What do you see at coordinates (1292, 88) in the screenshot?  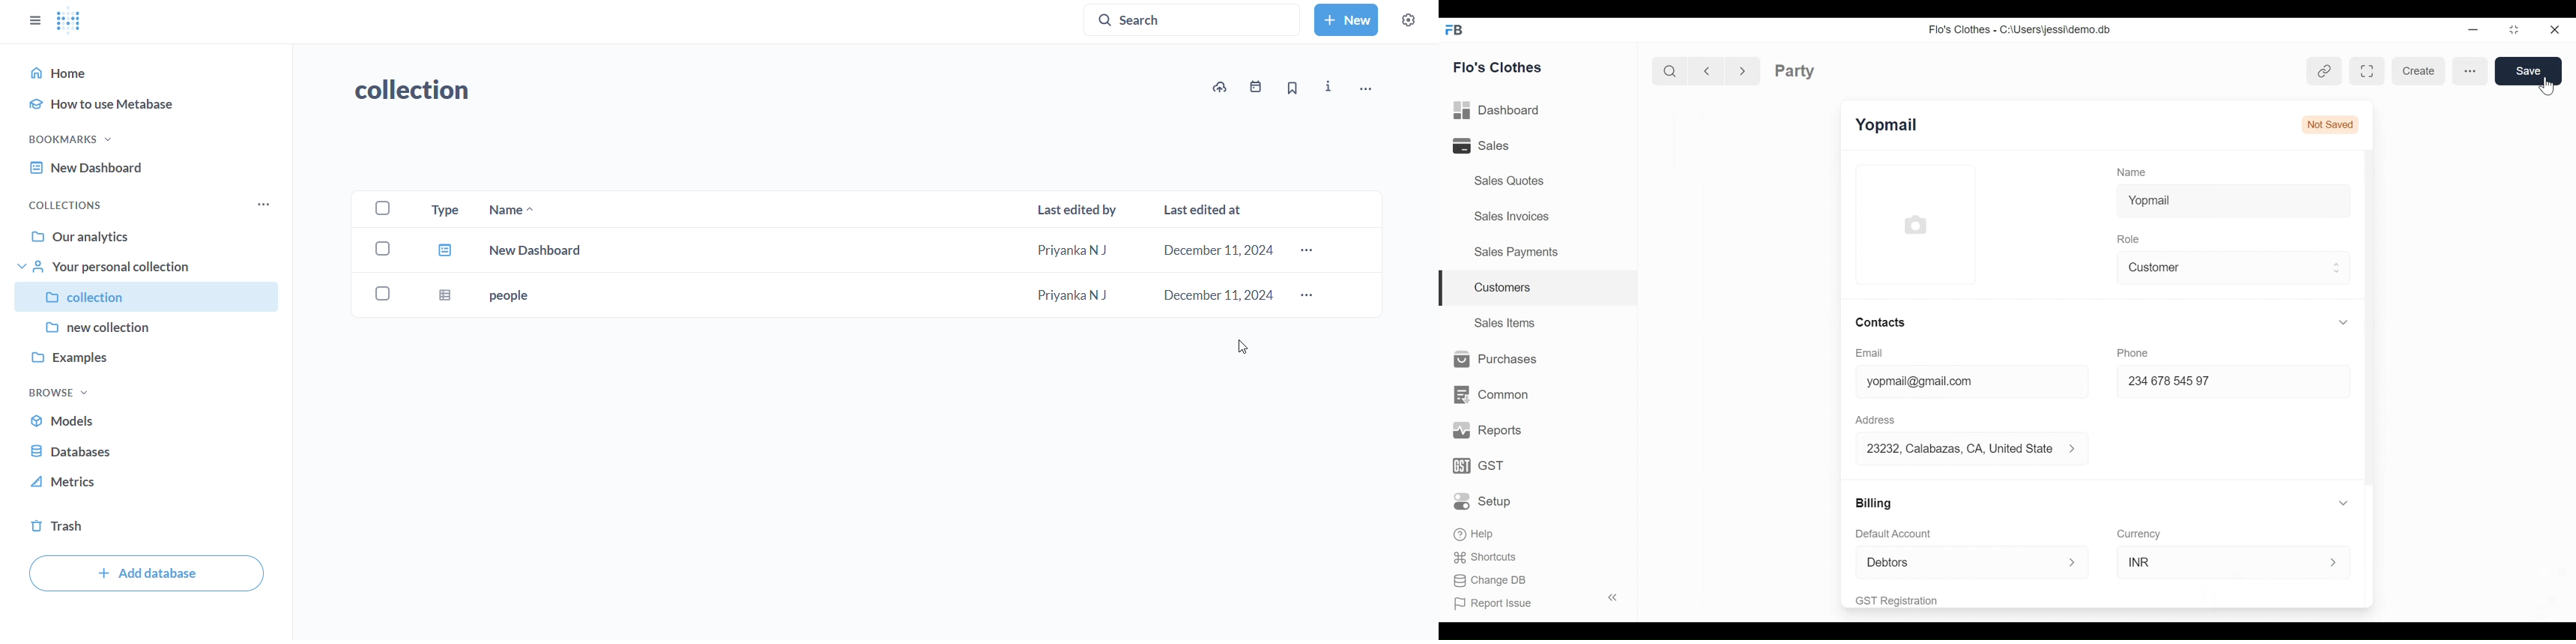 I see `bookmark` at bounding box center [1292, 88].